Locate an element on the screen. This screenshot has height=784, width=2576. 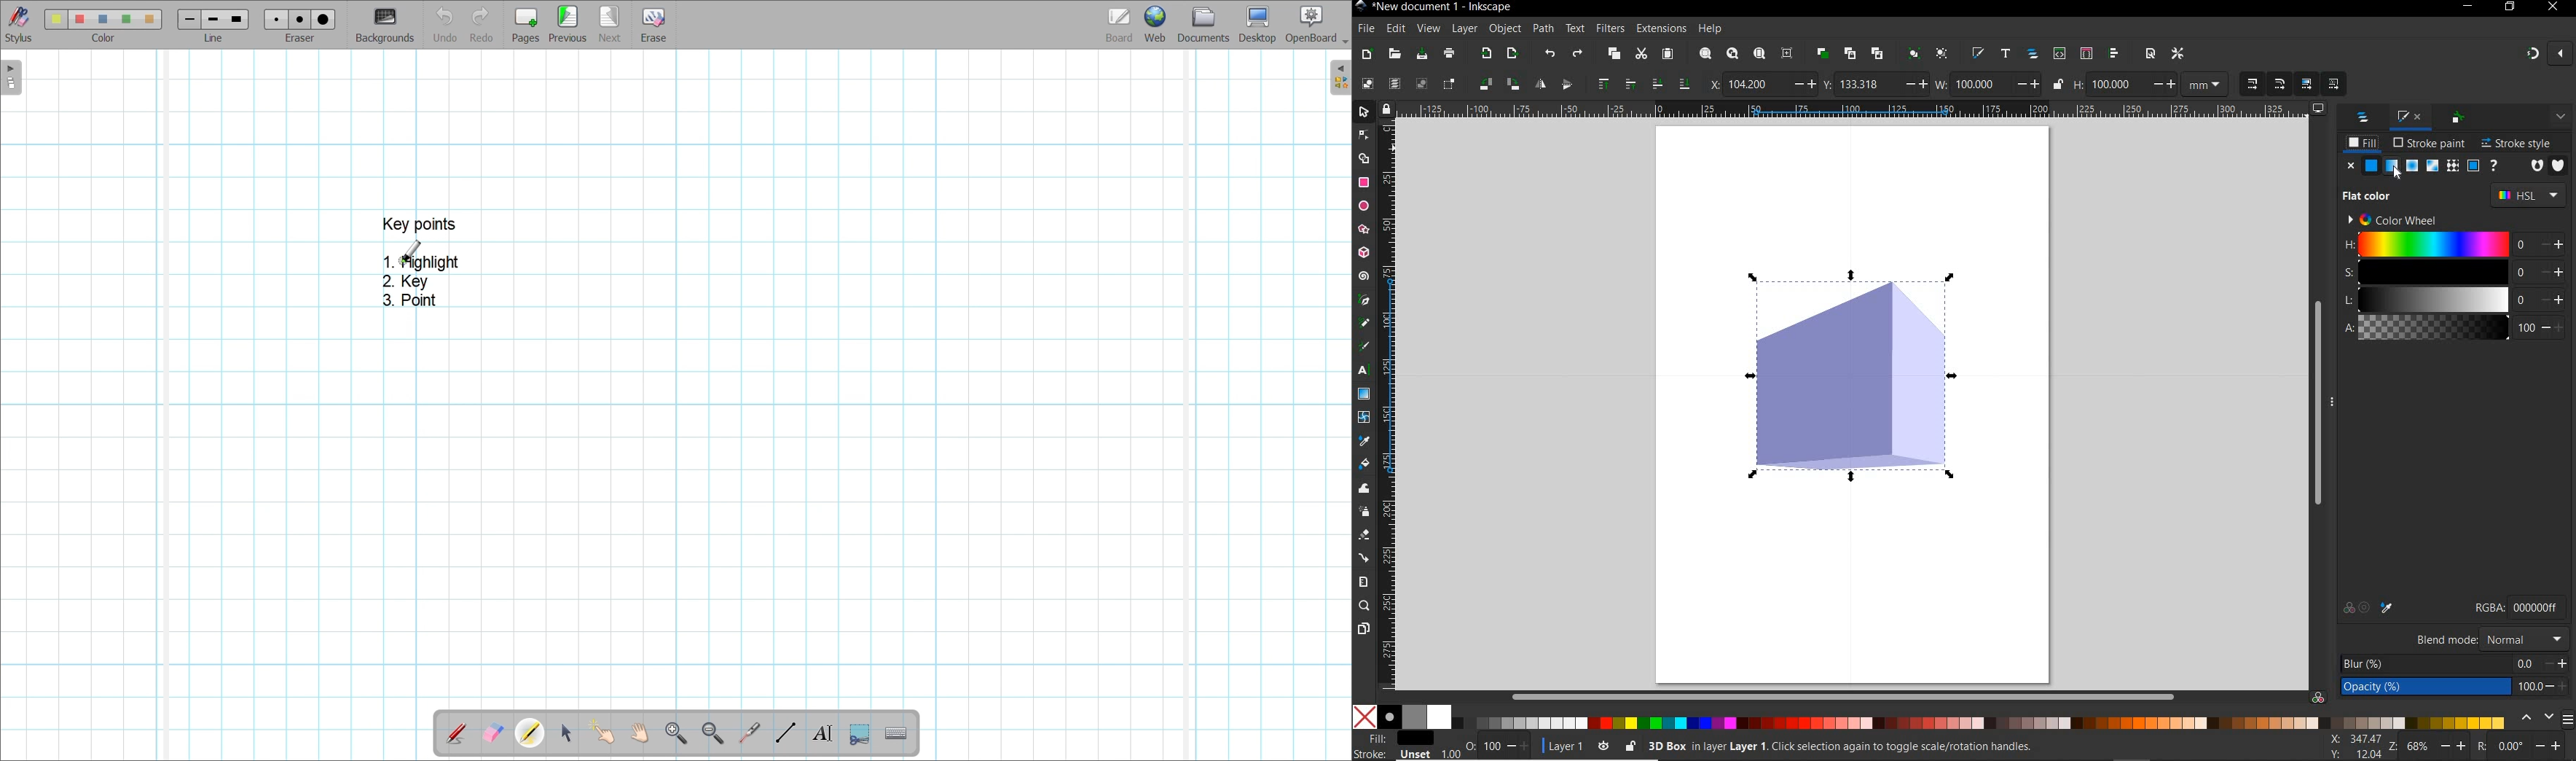
SNODE TOOL is located at coordinates (1363, 135).